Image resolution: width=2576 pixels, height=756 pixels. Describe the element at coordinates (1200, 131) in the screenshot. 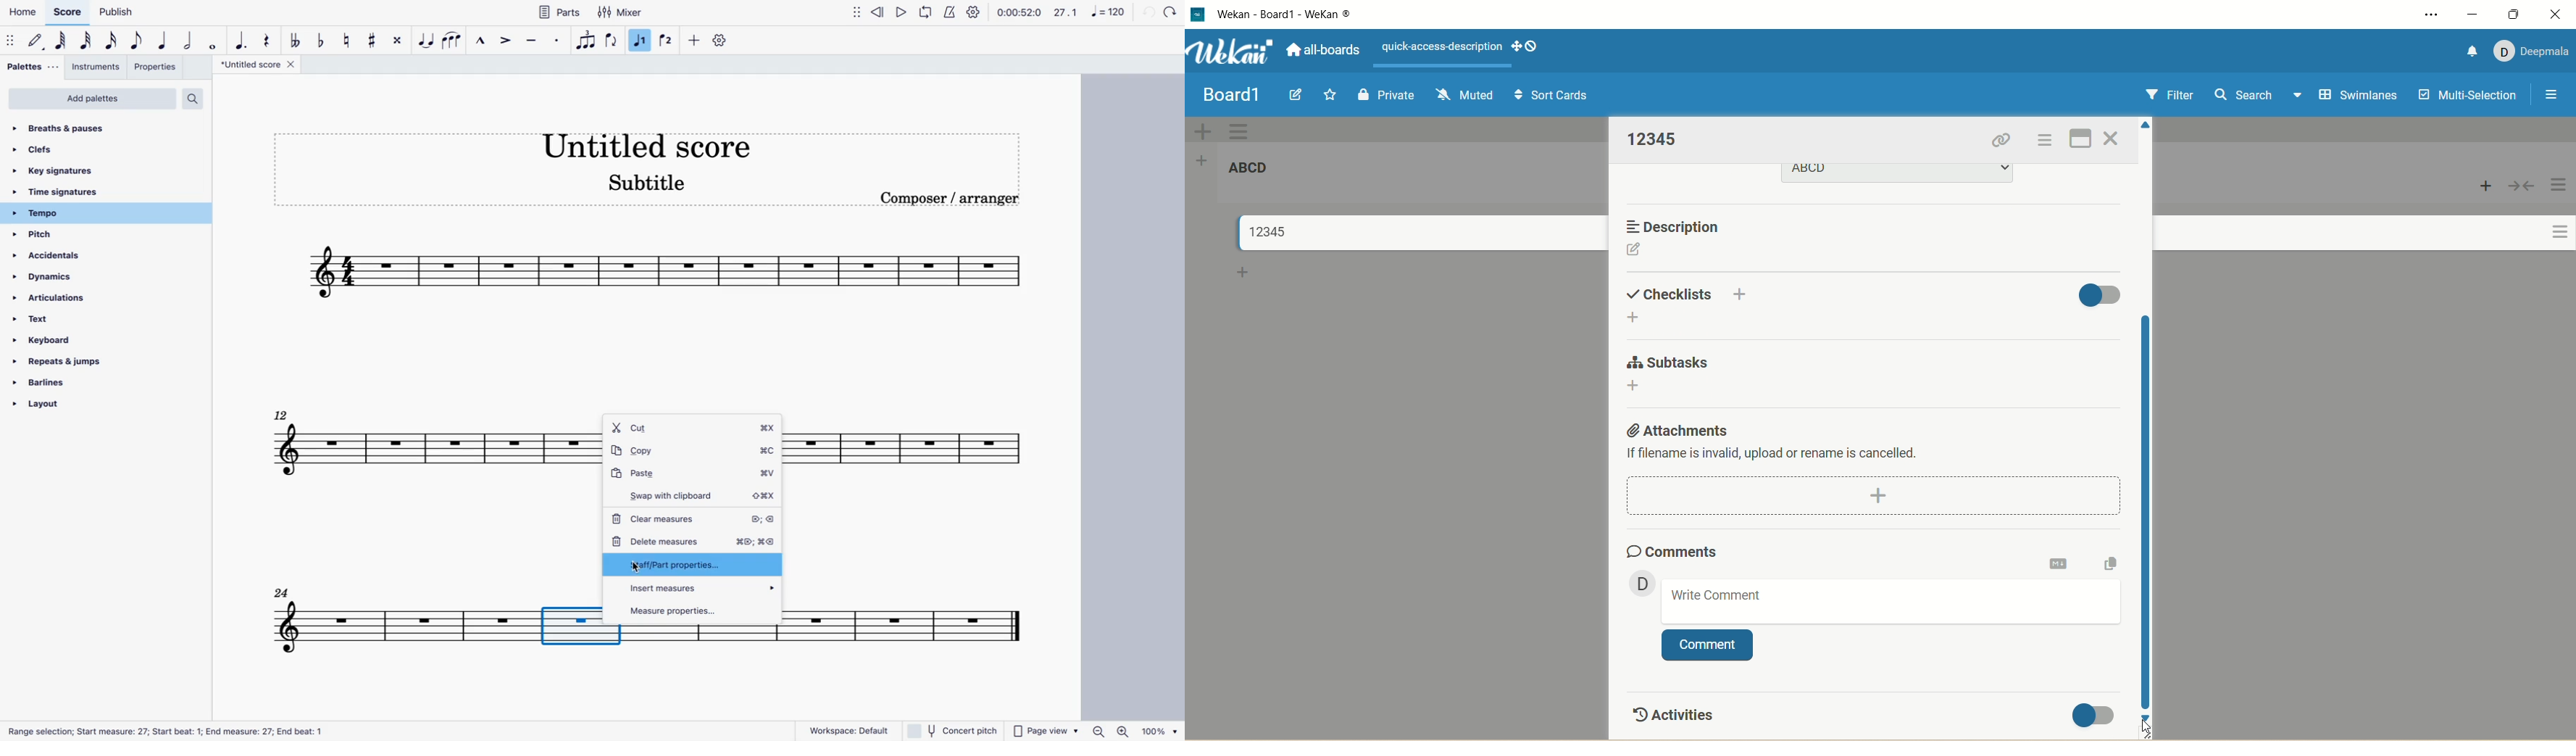

I see `add swimlane` at that location.